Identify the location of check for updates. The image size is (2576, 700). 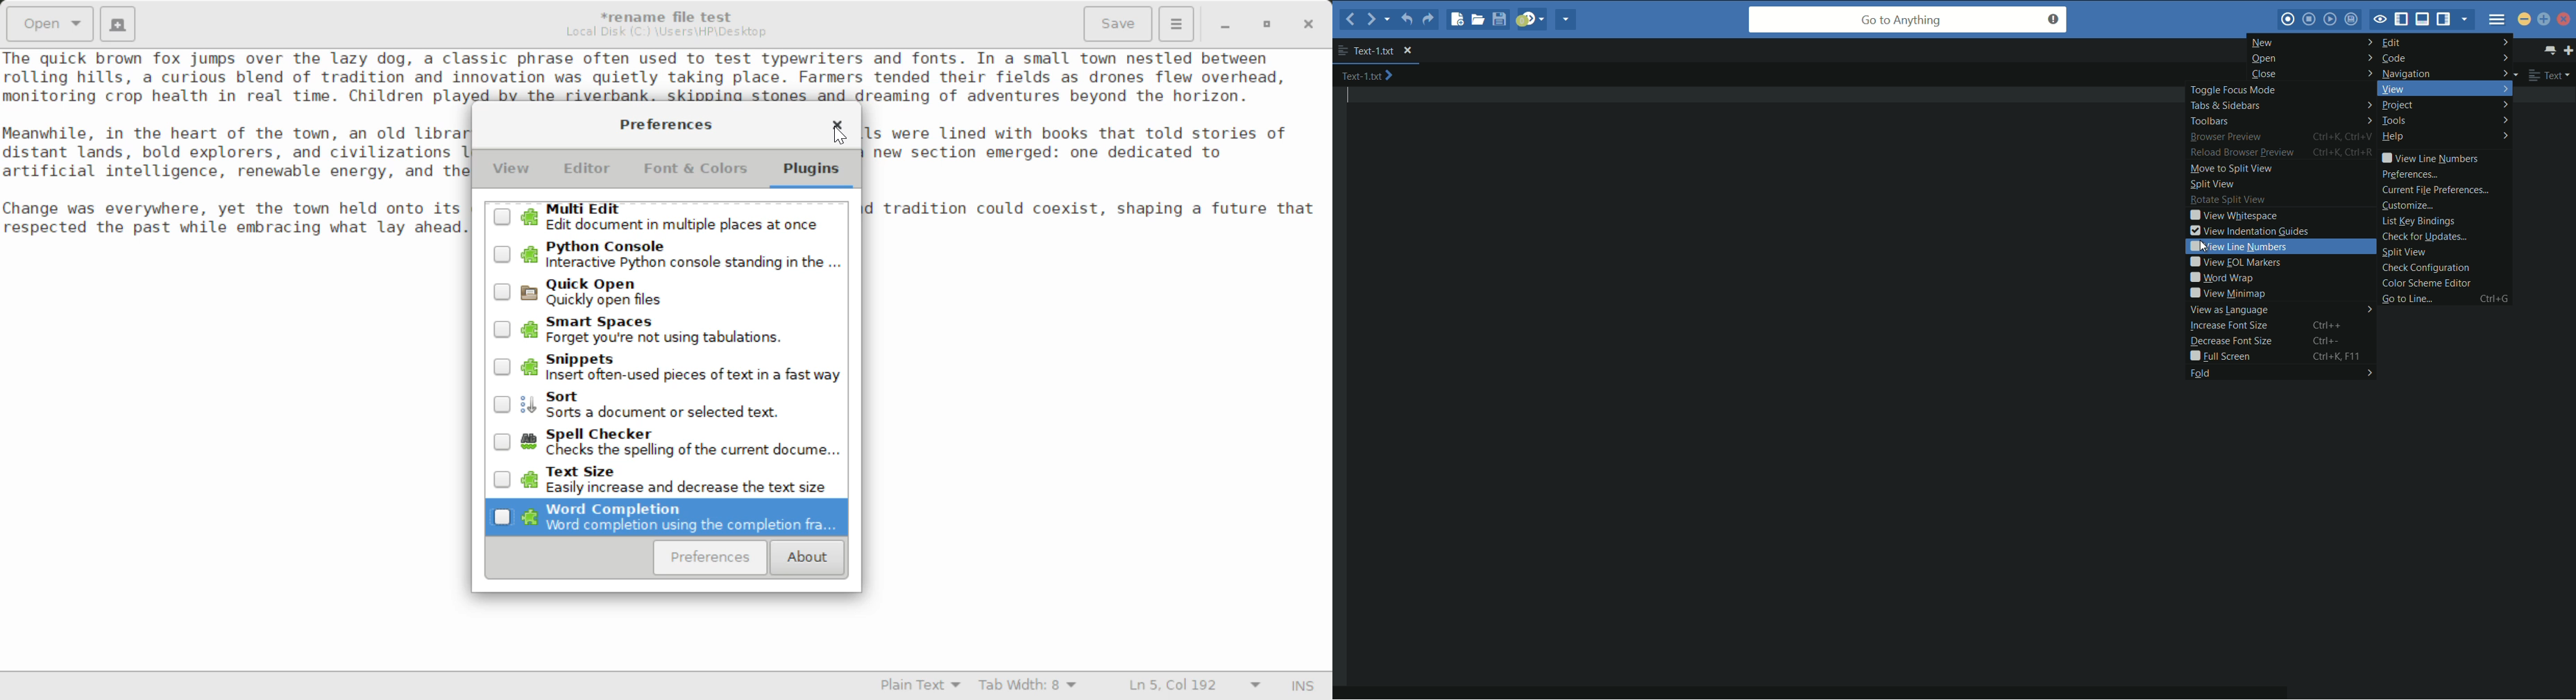
(2424, 236).